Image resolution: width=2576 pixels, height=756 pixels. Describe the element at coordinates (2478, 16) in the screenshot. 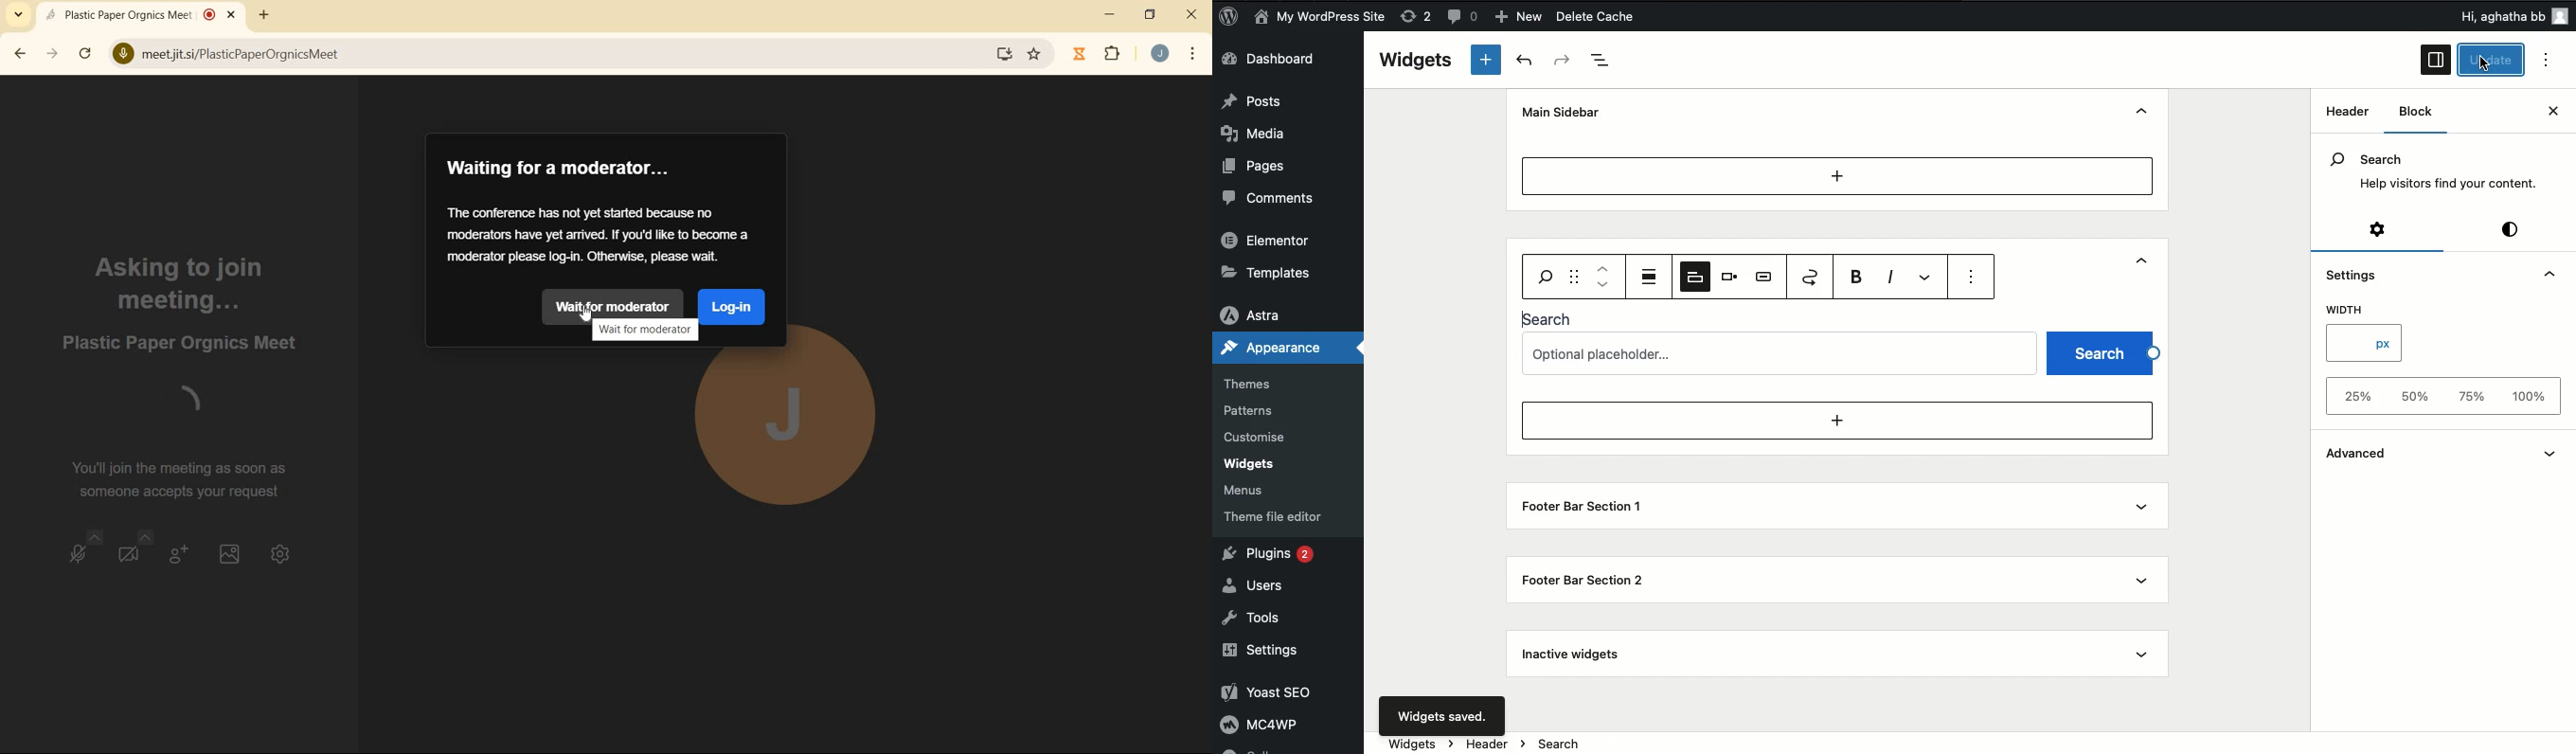

I see `` at that location.